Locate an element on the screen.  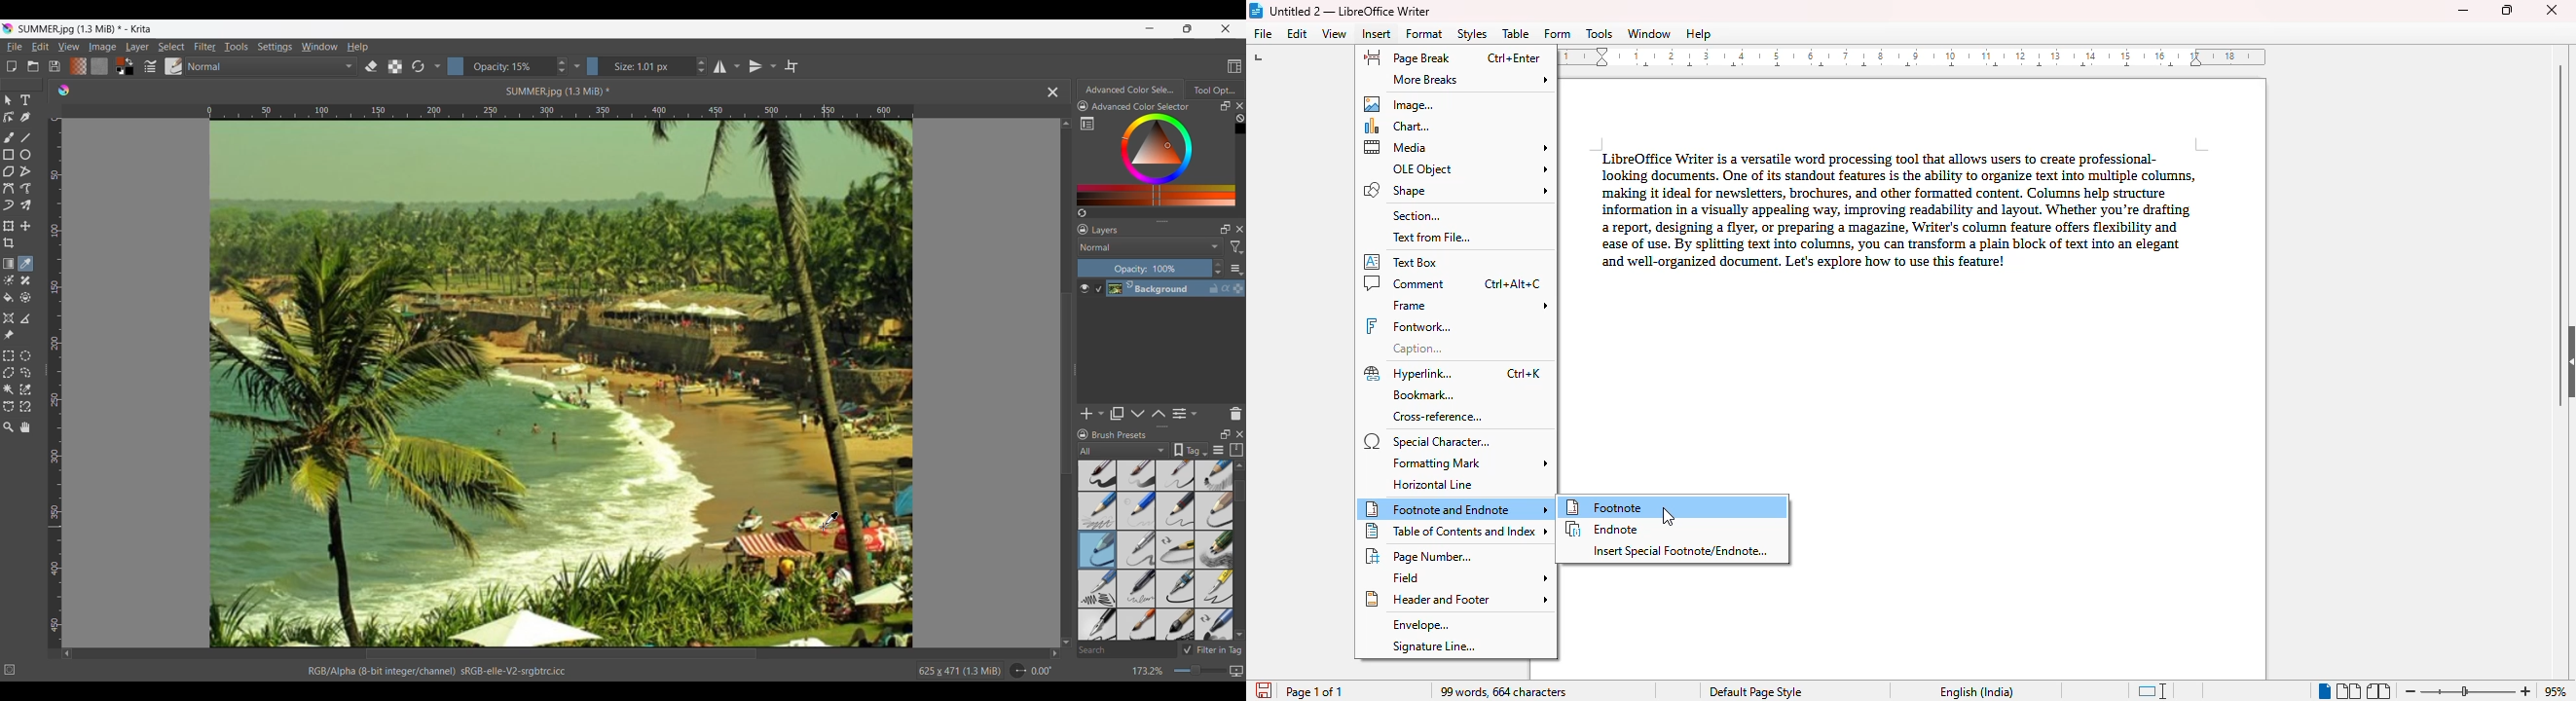
Close interface is located at coordinates (1225, 29).